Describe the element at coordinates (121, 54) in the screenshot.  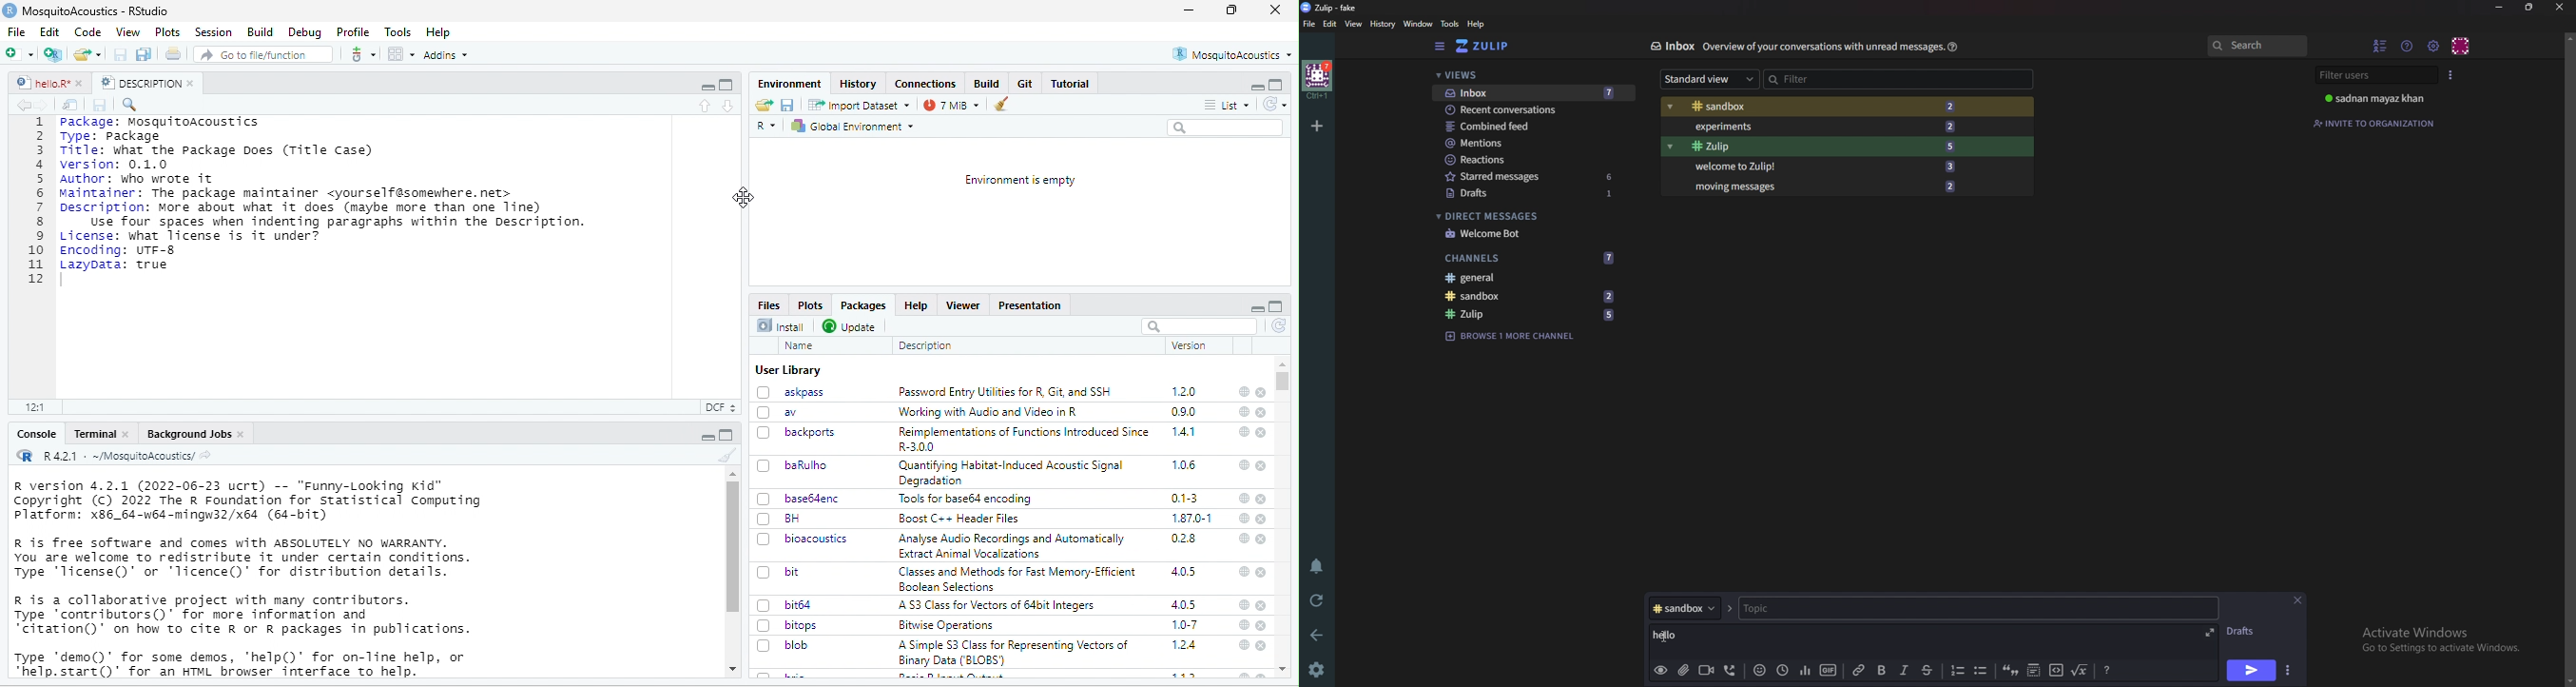
I see `save current document` at that location.